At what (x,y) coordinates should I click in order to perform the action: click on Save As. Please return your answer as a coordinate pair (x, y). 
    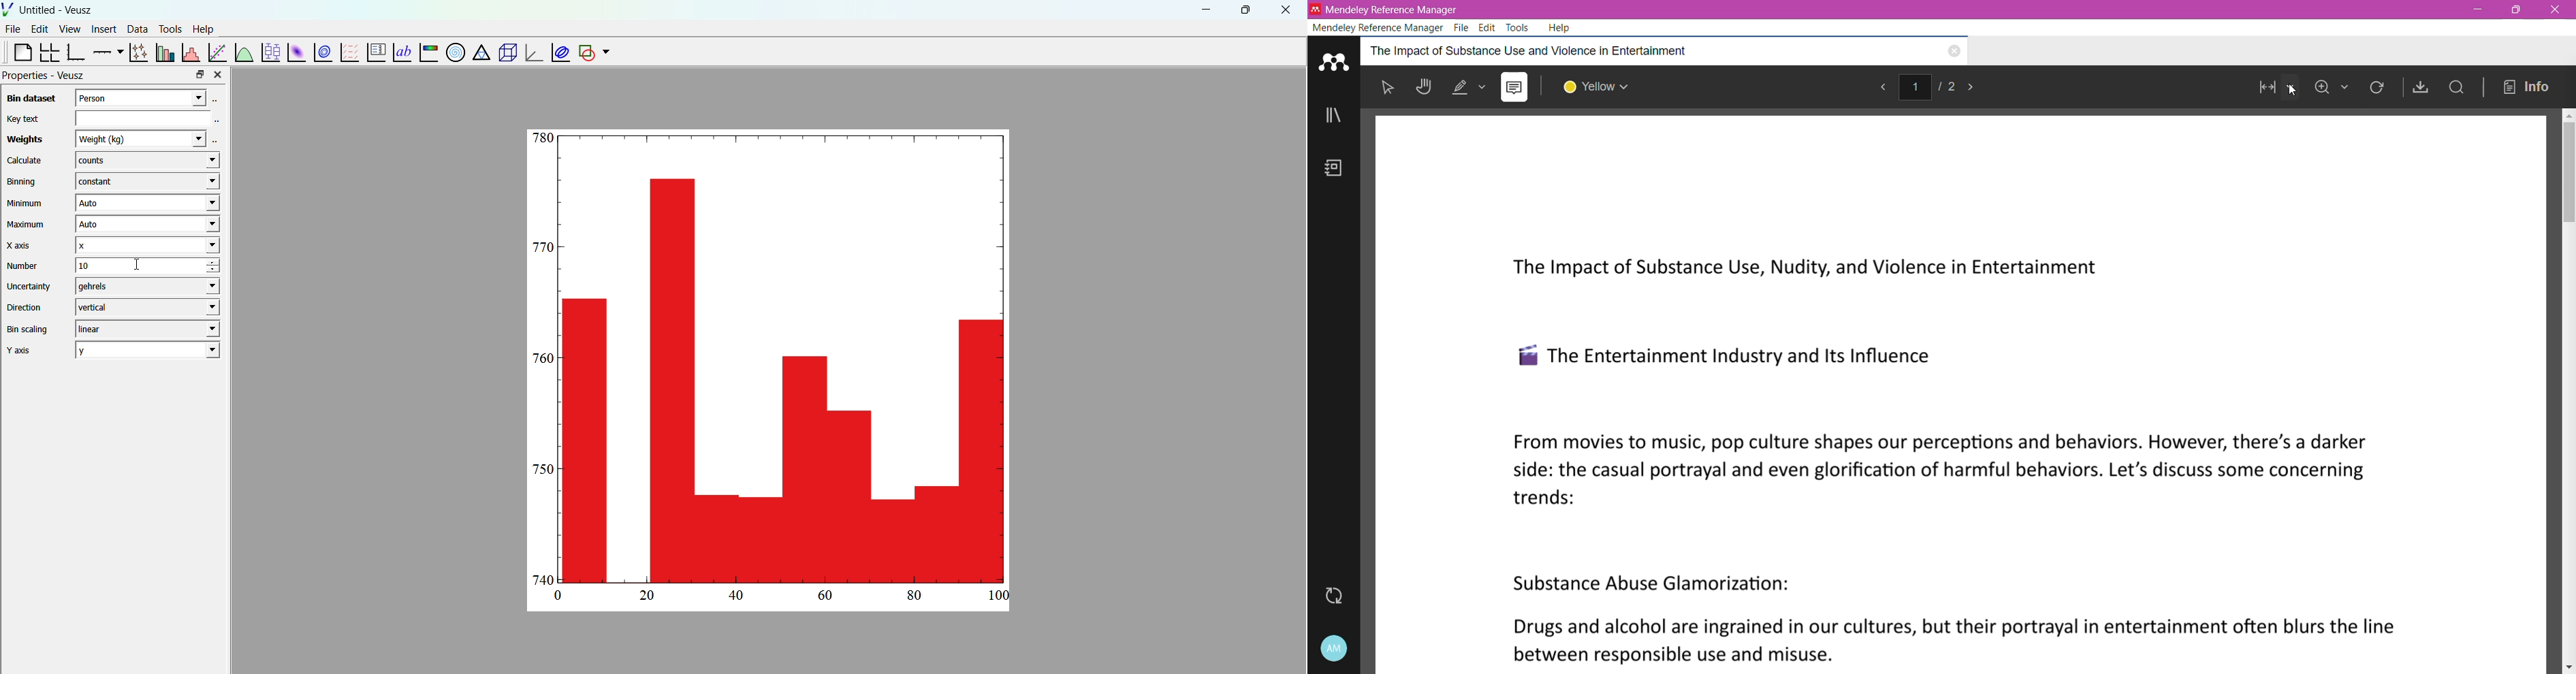
    Looking at the image, I should click on (2418, 87).